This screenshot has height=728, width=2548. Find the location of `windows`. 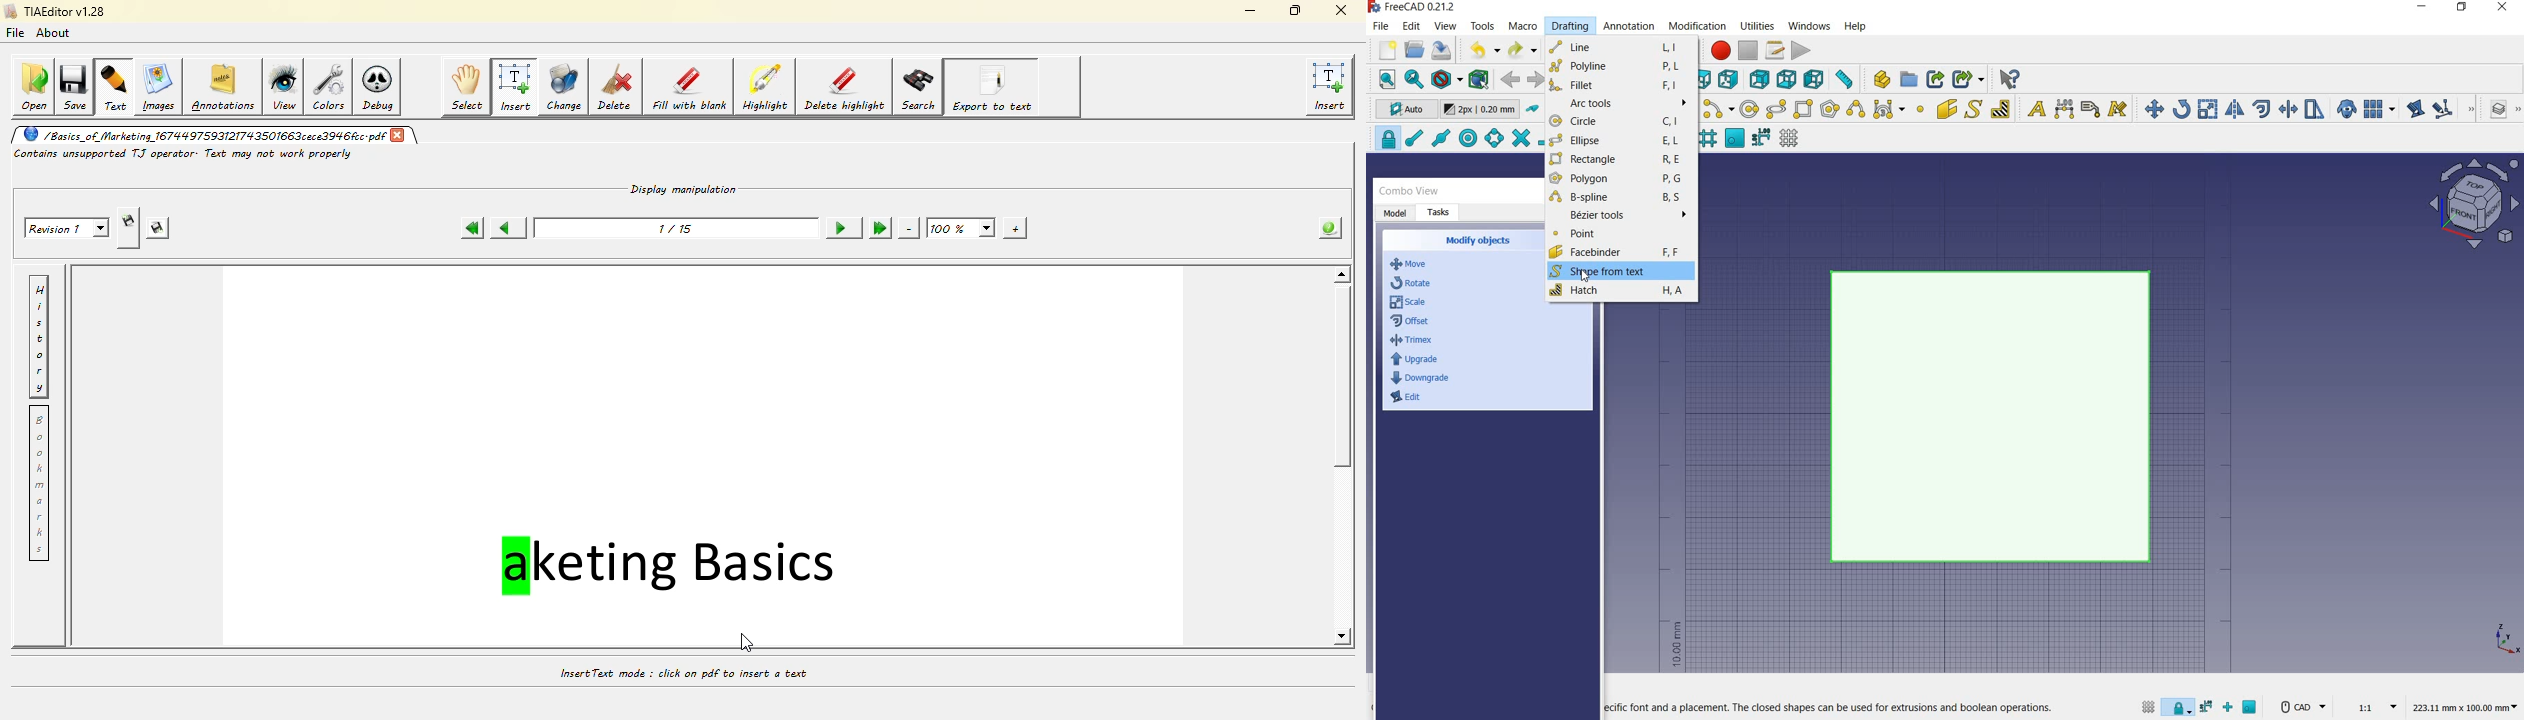

windows is located at coordinates (1811, 26).